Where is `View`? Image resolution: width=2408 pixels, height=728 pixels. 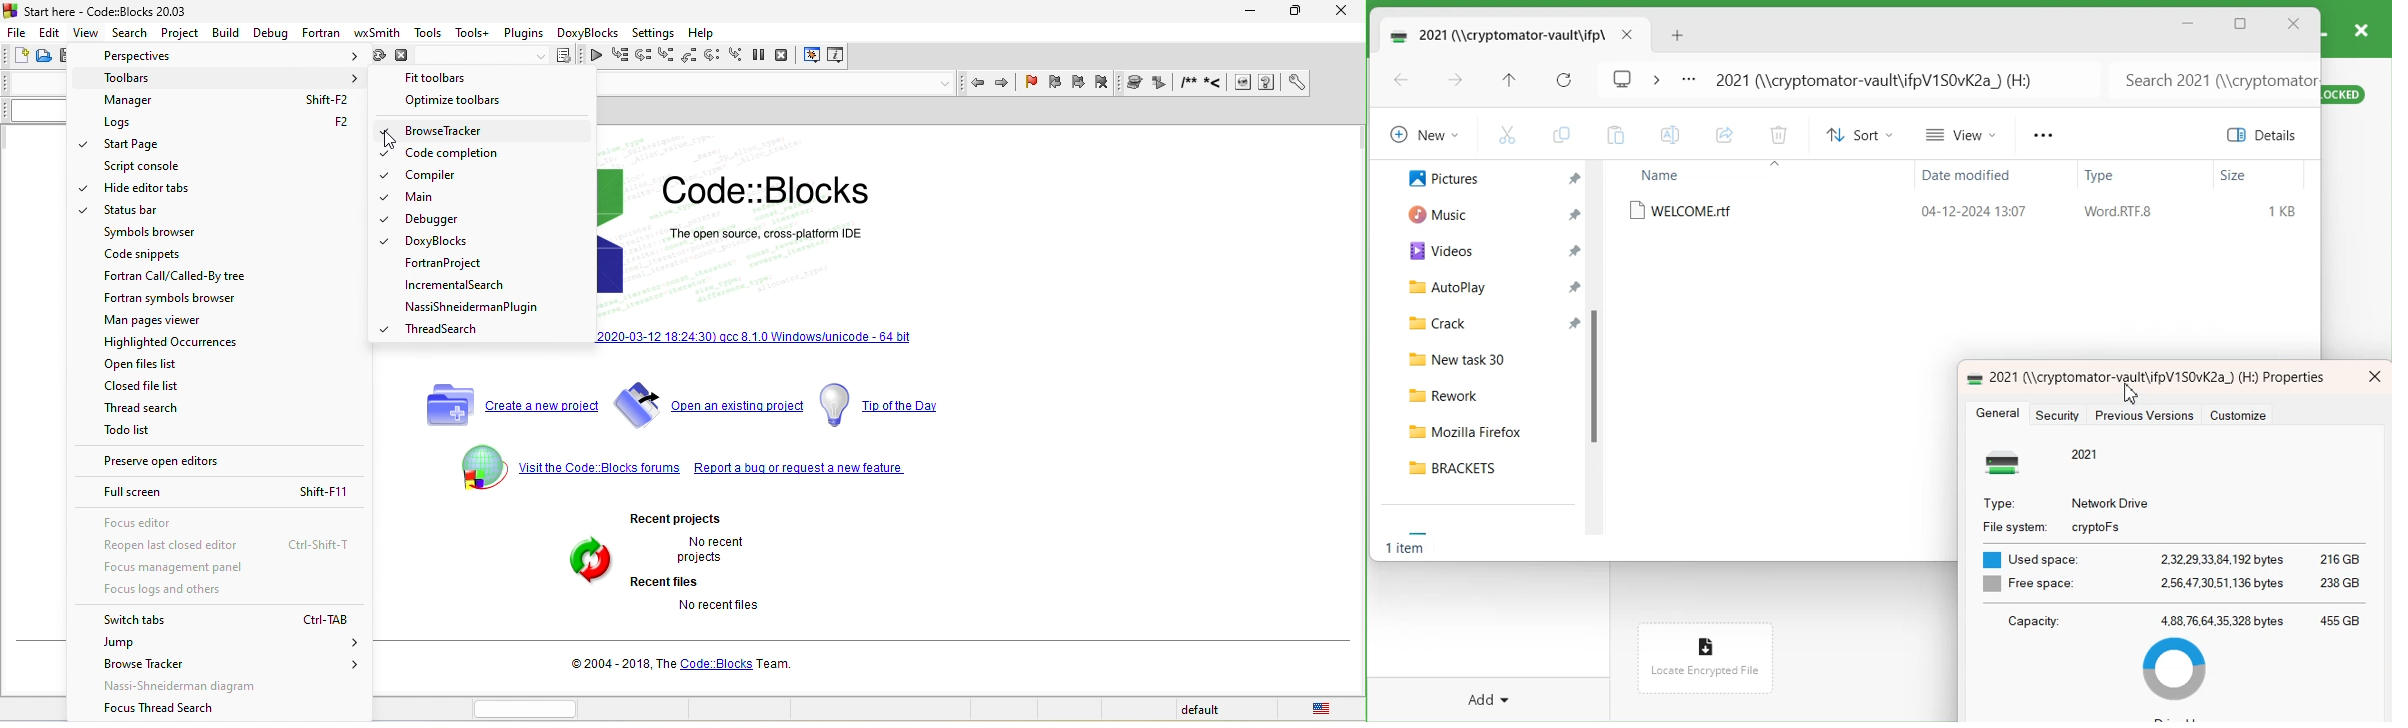 View is located at coordinates (1962, 134).